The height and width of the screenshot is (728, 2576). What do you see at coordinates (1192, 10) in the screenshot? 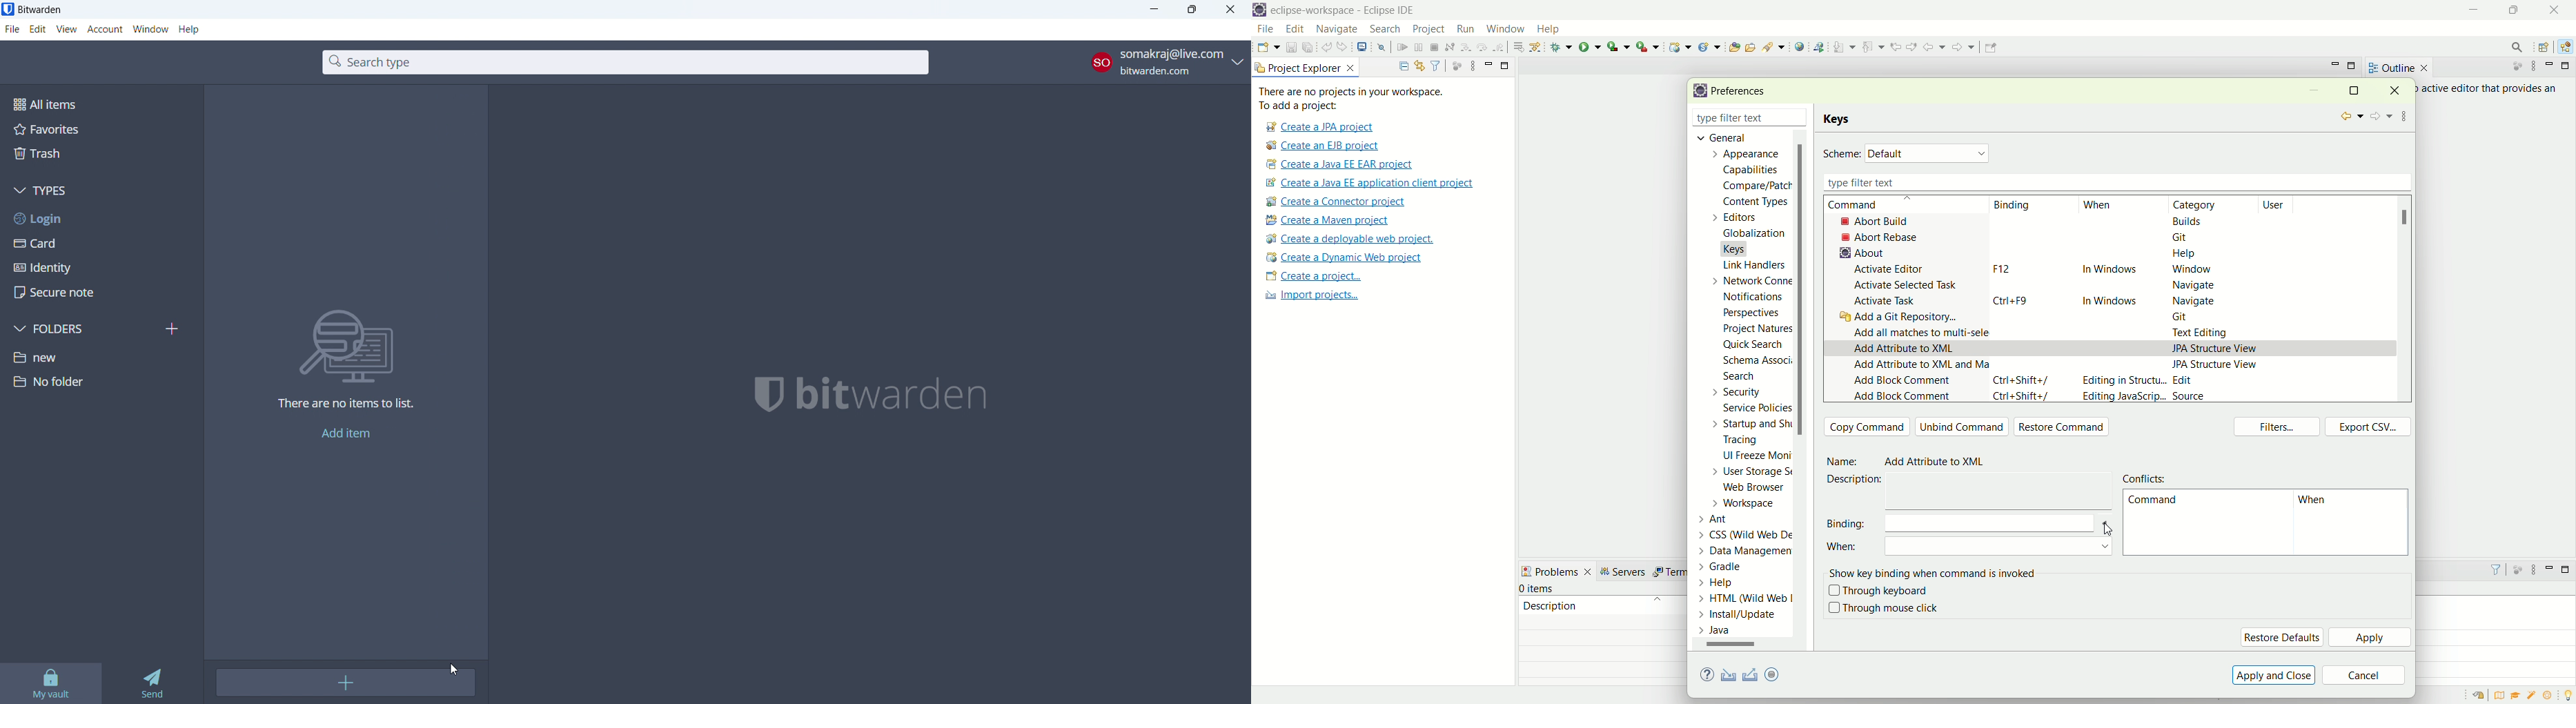
I see `maximize` at bounding box center [1192, 10].